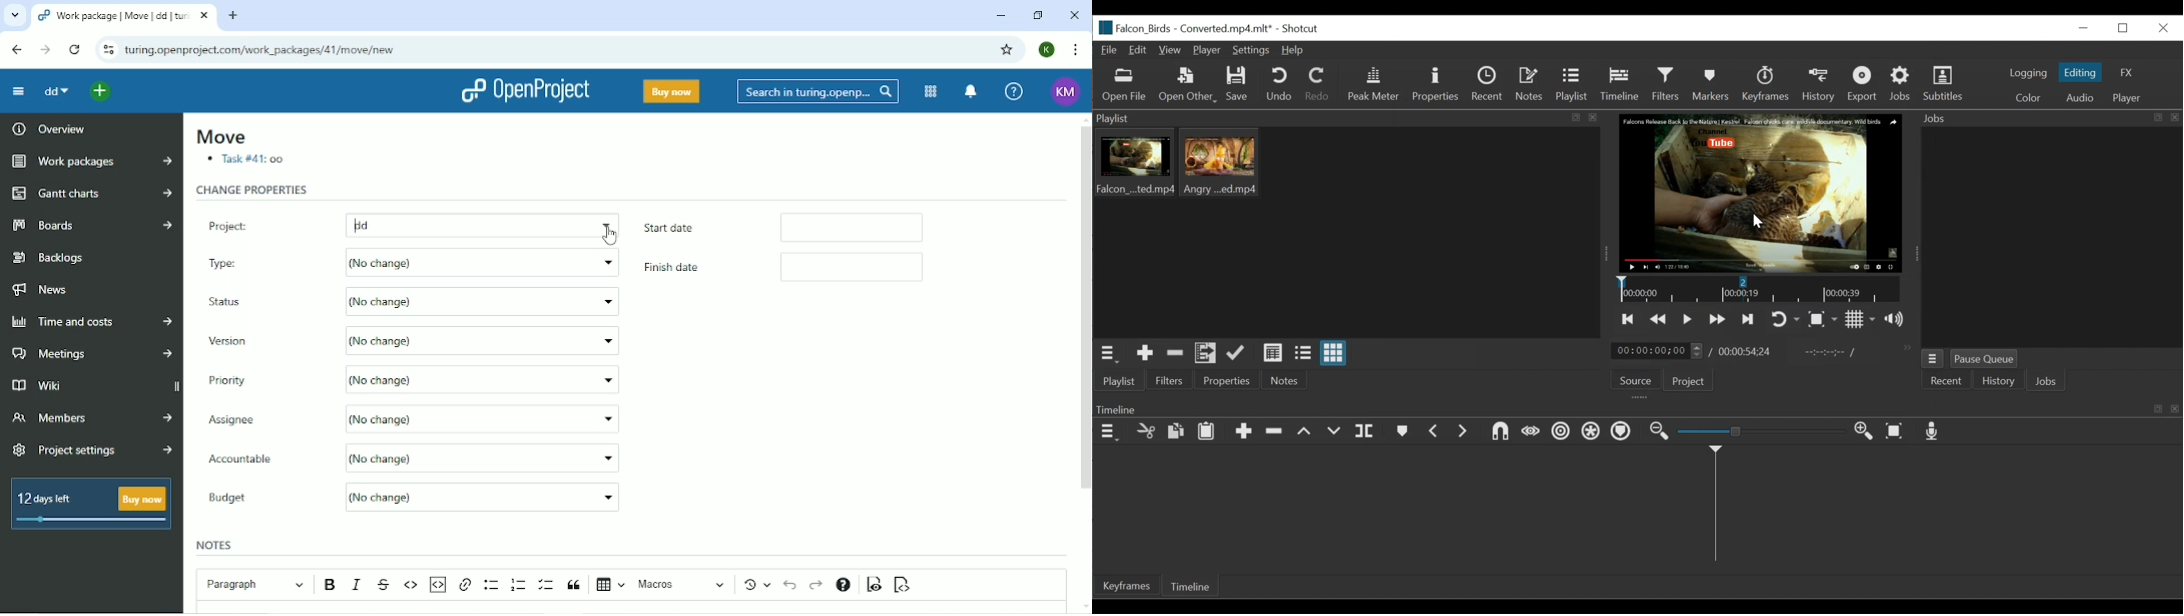 This screenshot has width=2184, height=616. Describe the element at coordinates (1862, 319) in the screenshot. I see `Toggle grid display on the player` at that location.